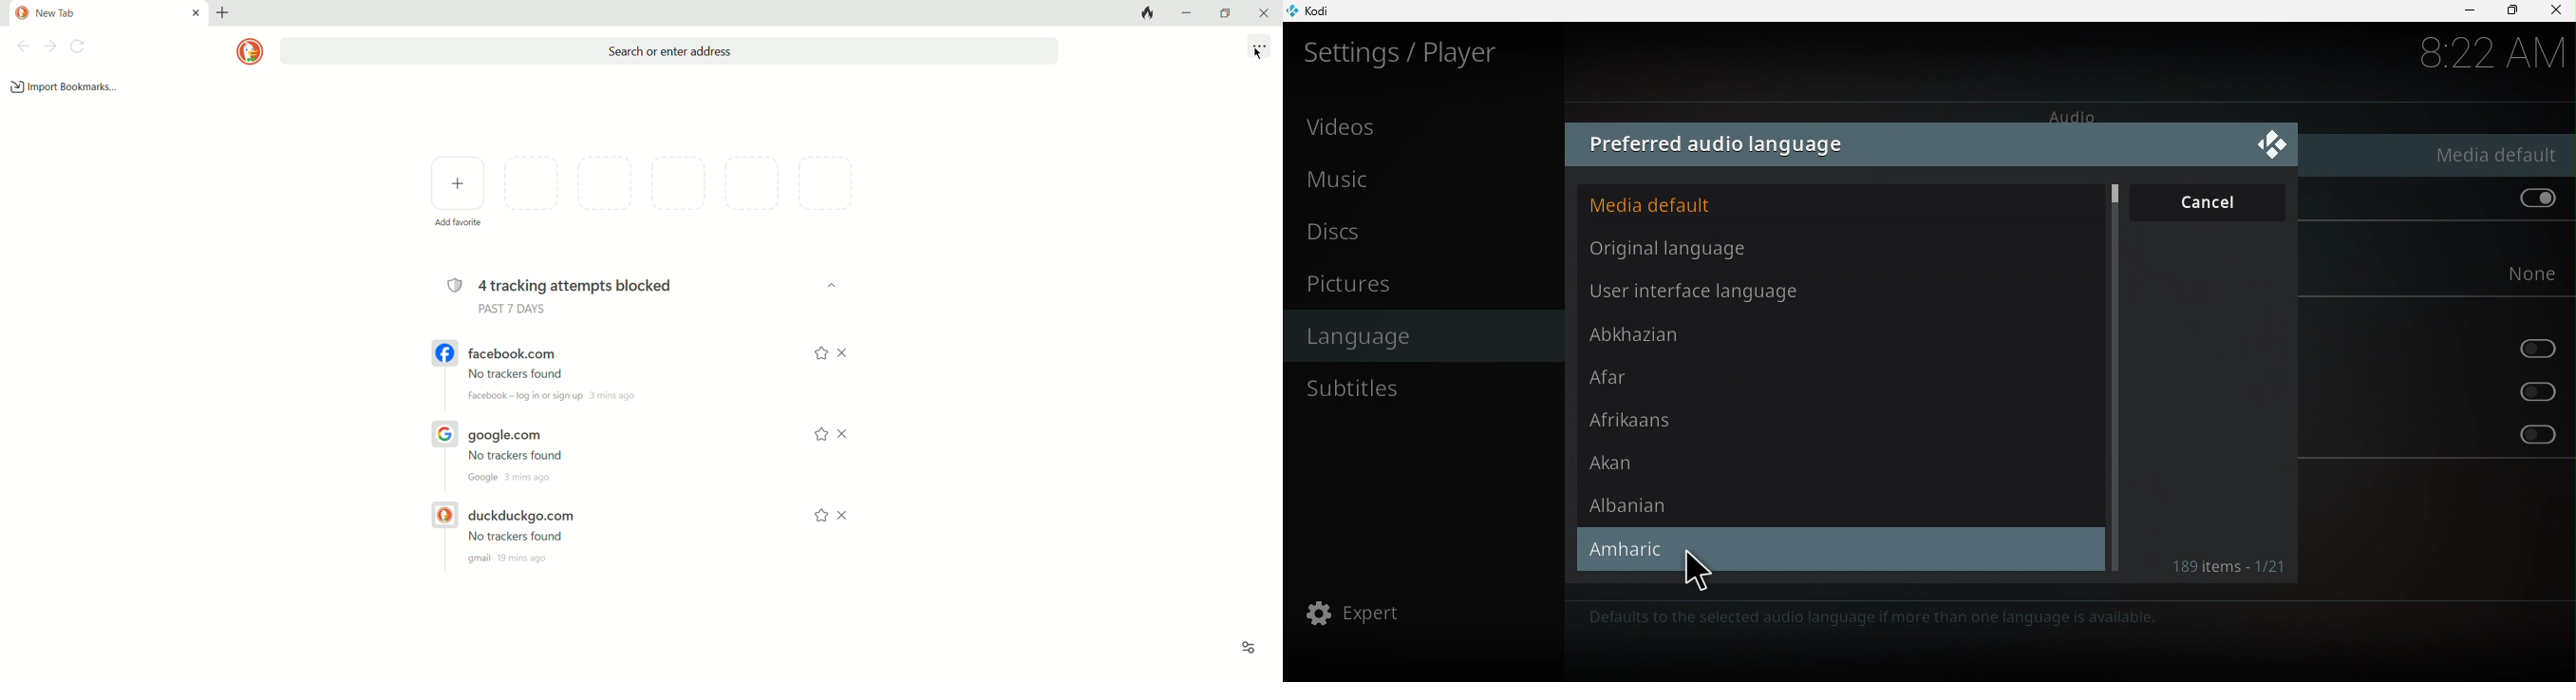 Image resolution: width=2576 pixels, height=700 pixels. Describe the element at coordinates (1418, 615) in the screenshot. I see `Expert` at that location.